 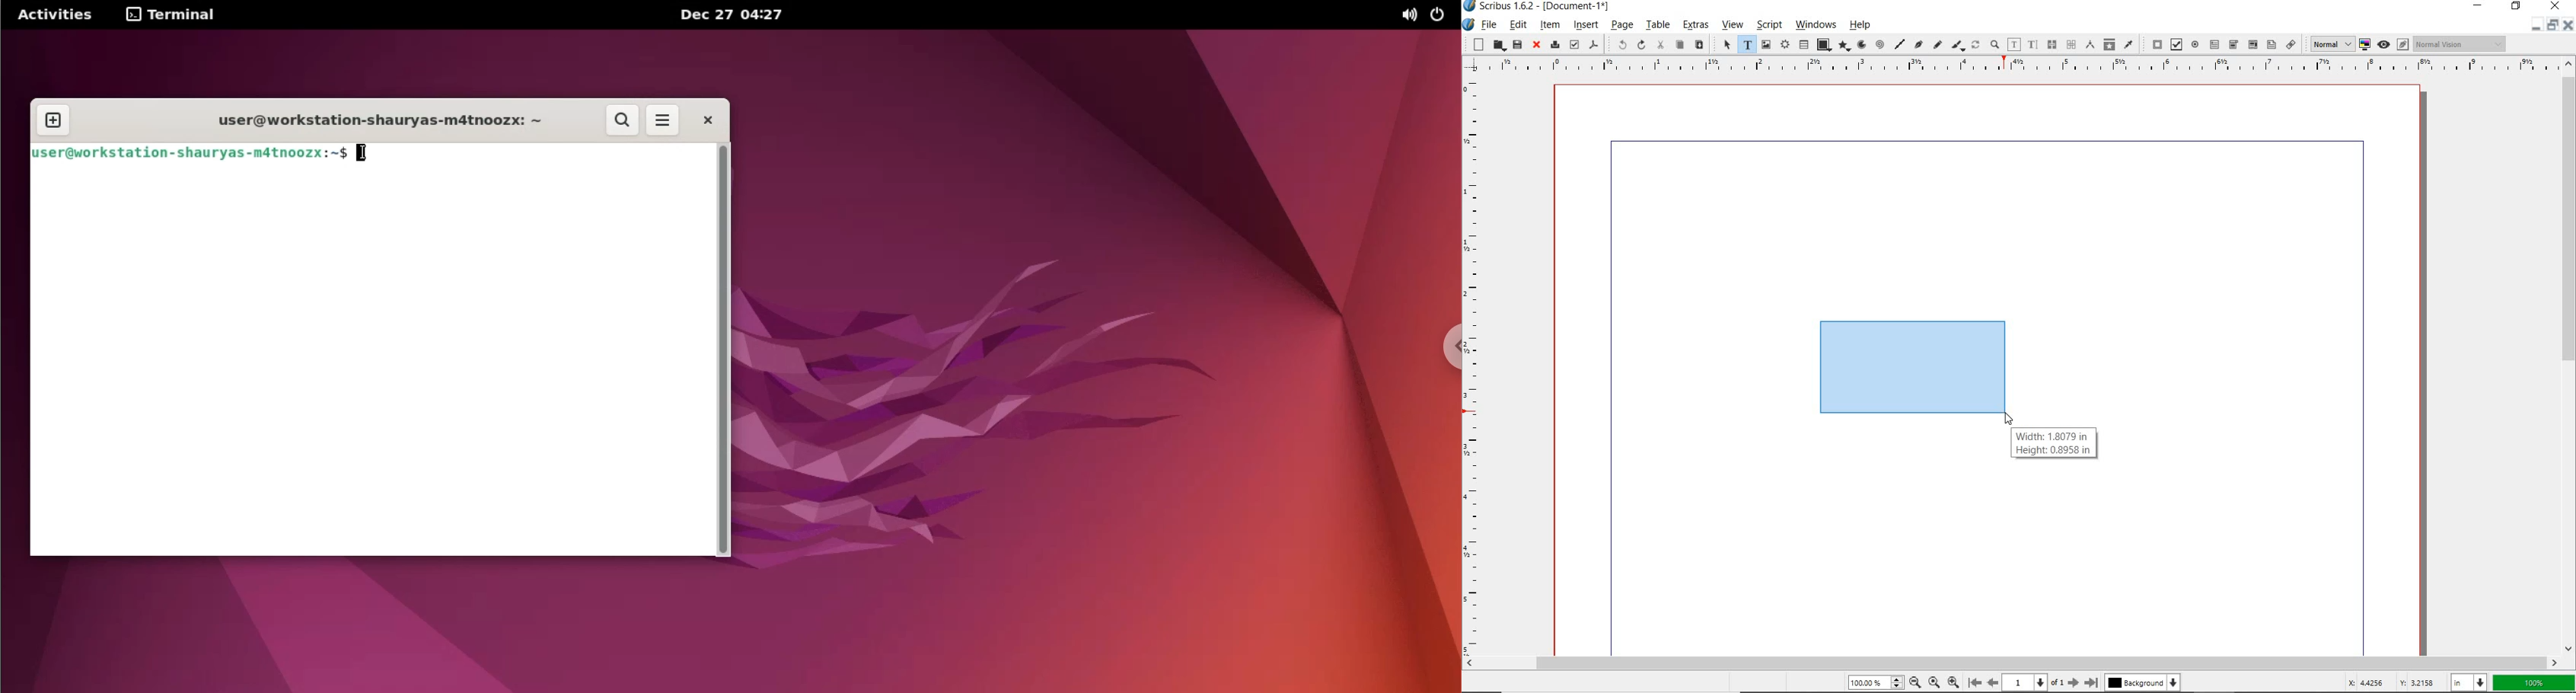 What do you see at coordinates (1641, 44) in the screenshot?
I see `redo` at bounding box center [1641, 44].